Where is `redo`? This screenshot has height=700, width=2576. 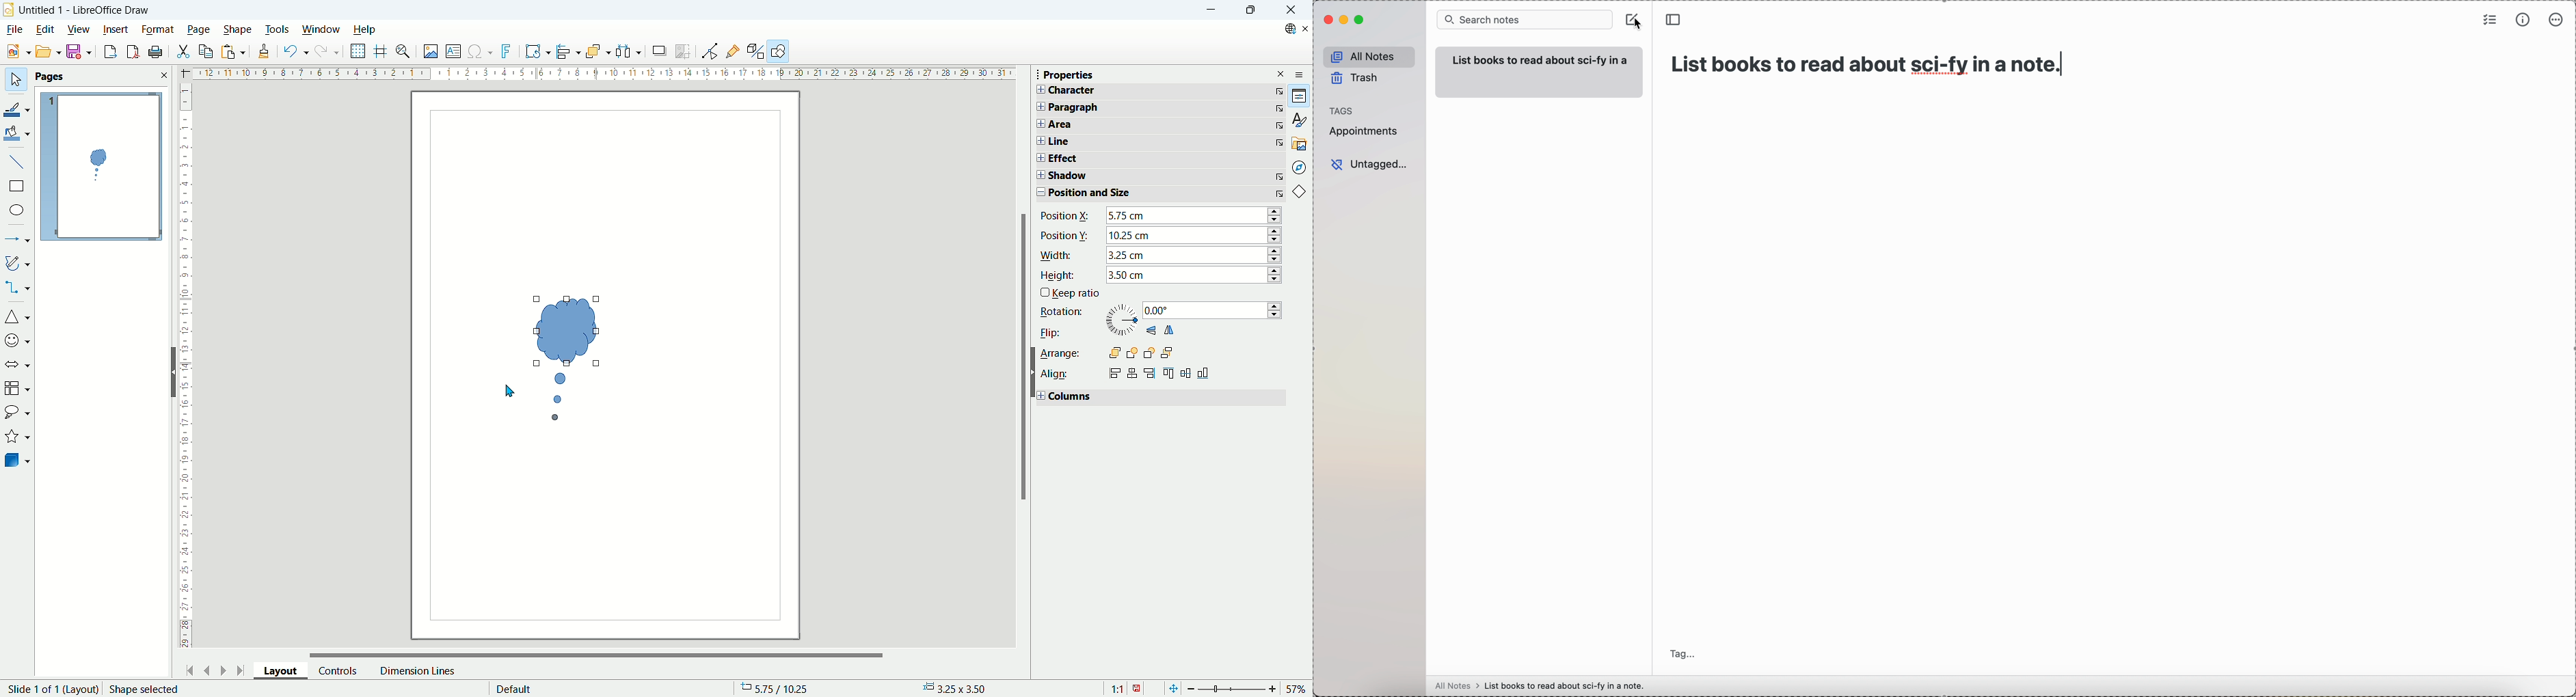 redo is located at coordinates (328, 54).